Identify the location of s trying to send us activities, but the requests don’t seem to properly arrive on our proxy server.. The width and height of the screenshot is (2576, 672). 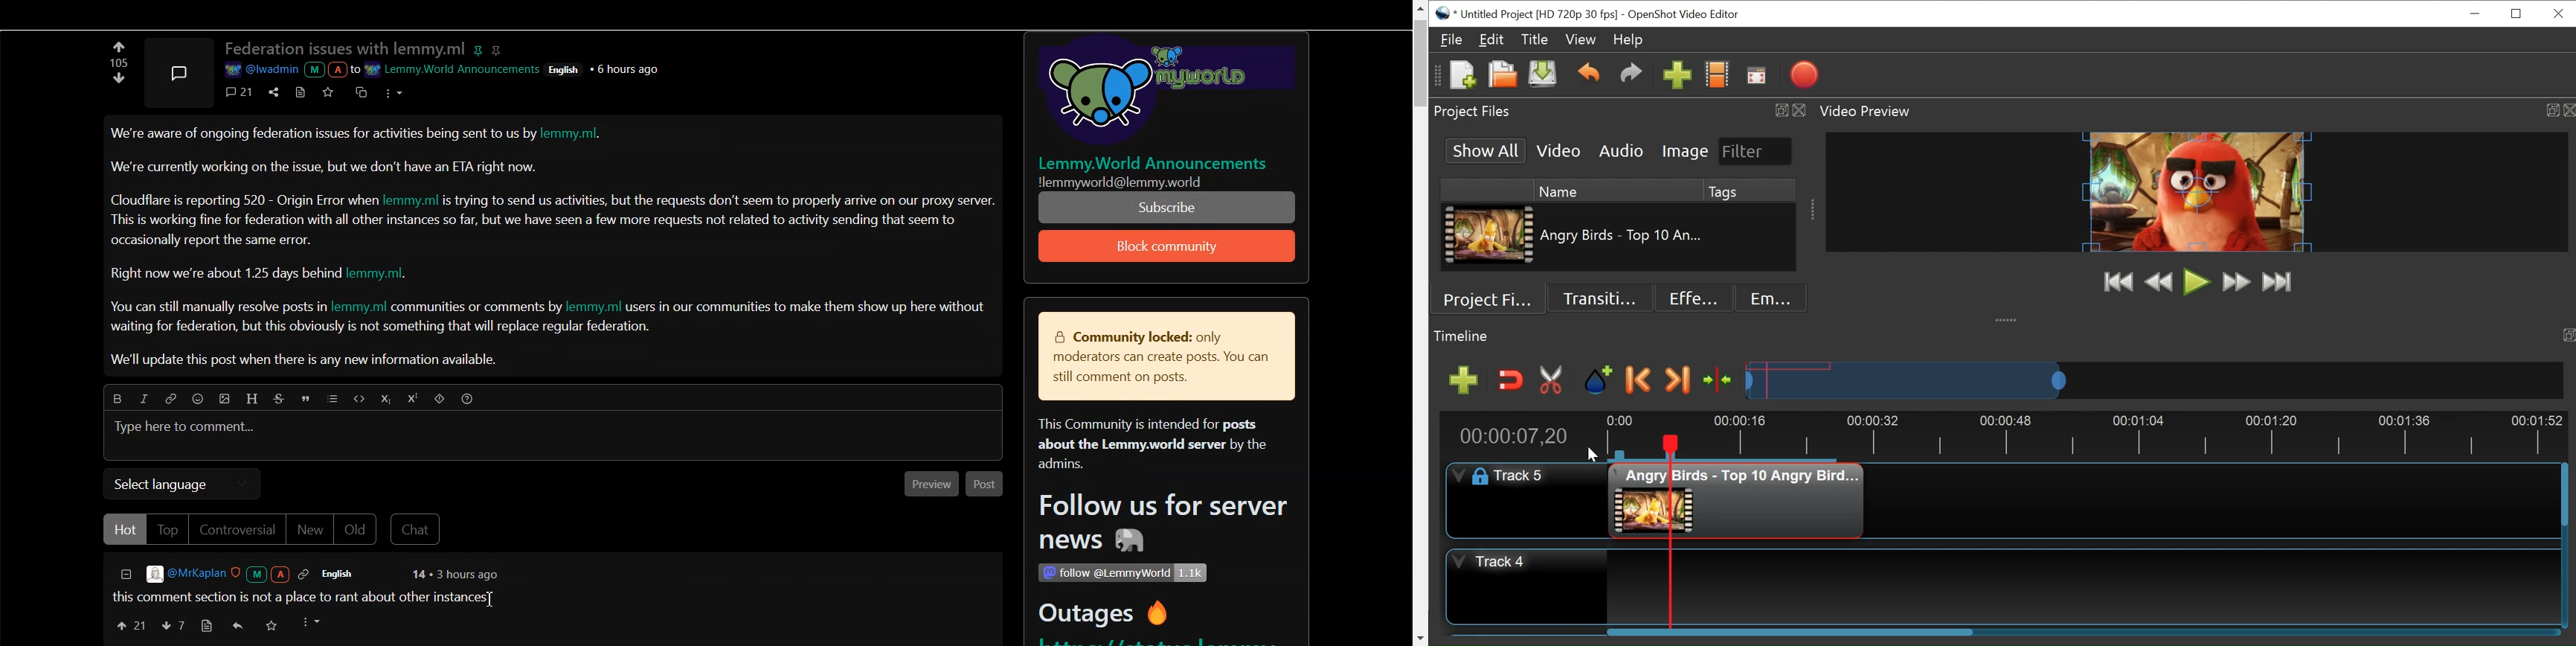
(721, 201).